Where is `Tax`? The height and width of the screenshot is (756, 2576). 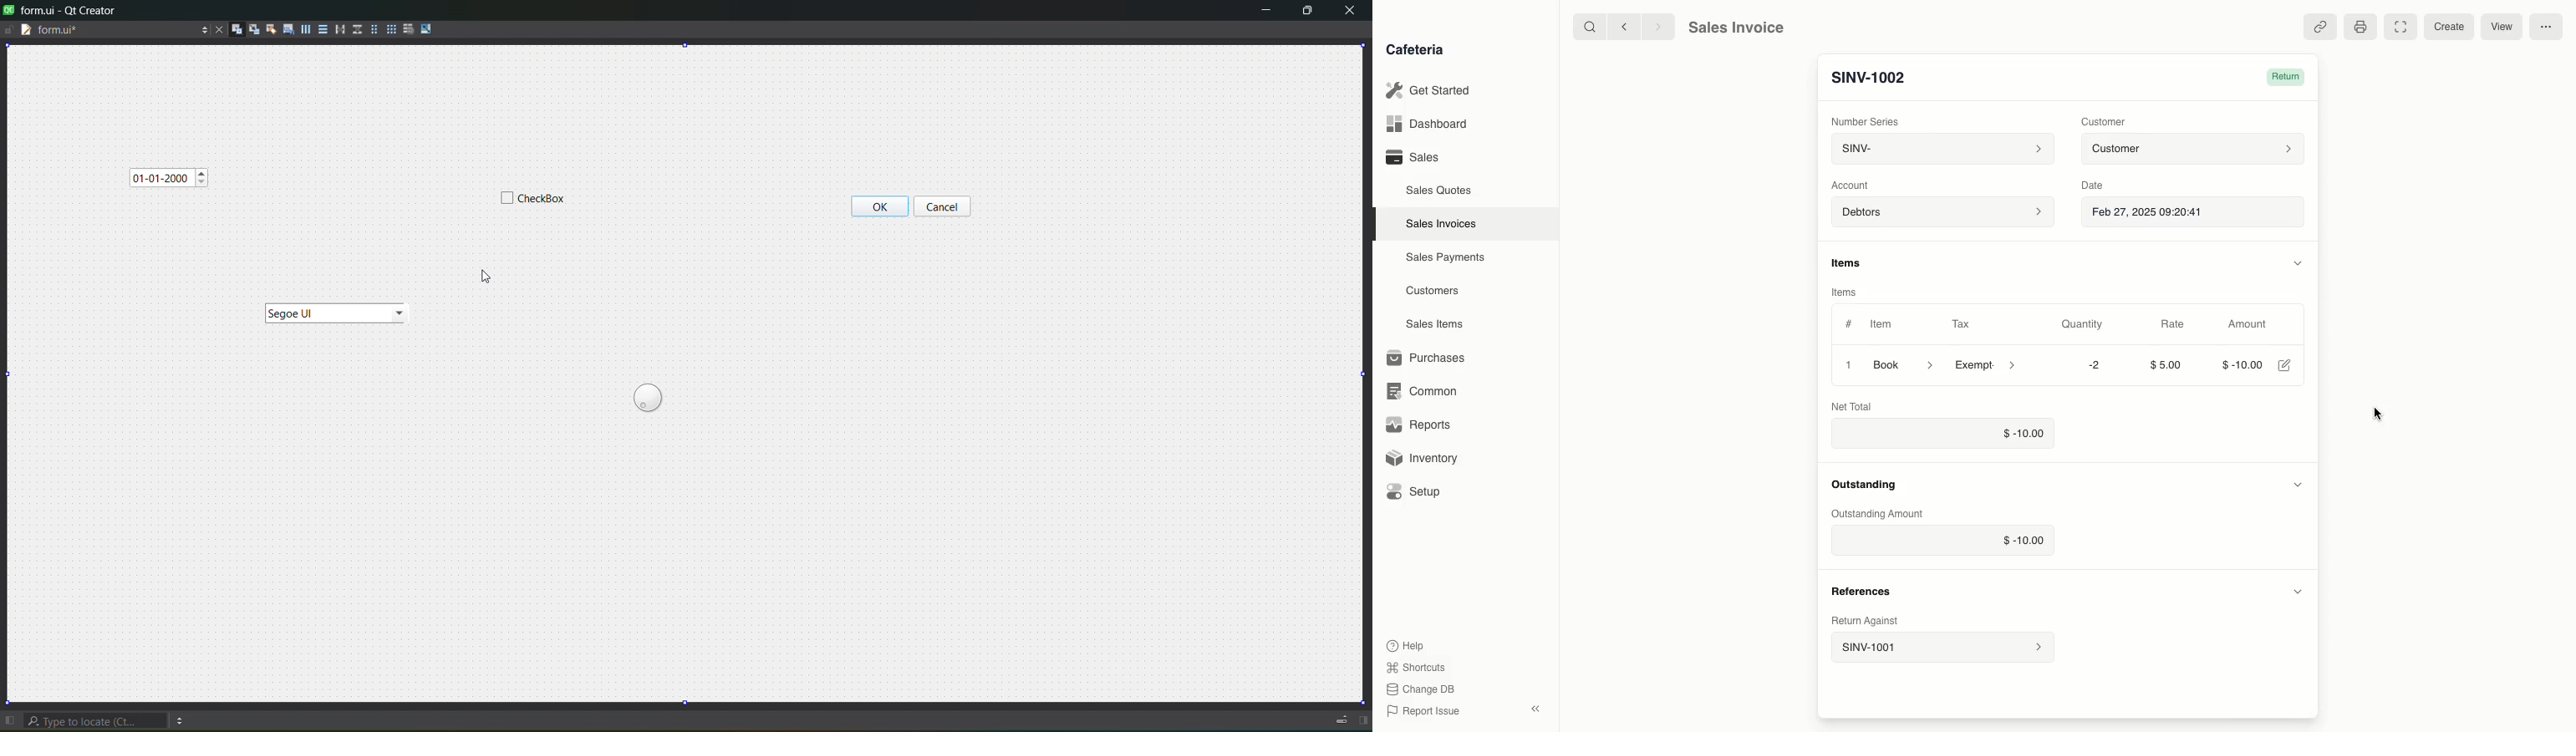 Tax is located at coordinates (1961, 324).